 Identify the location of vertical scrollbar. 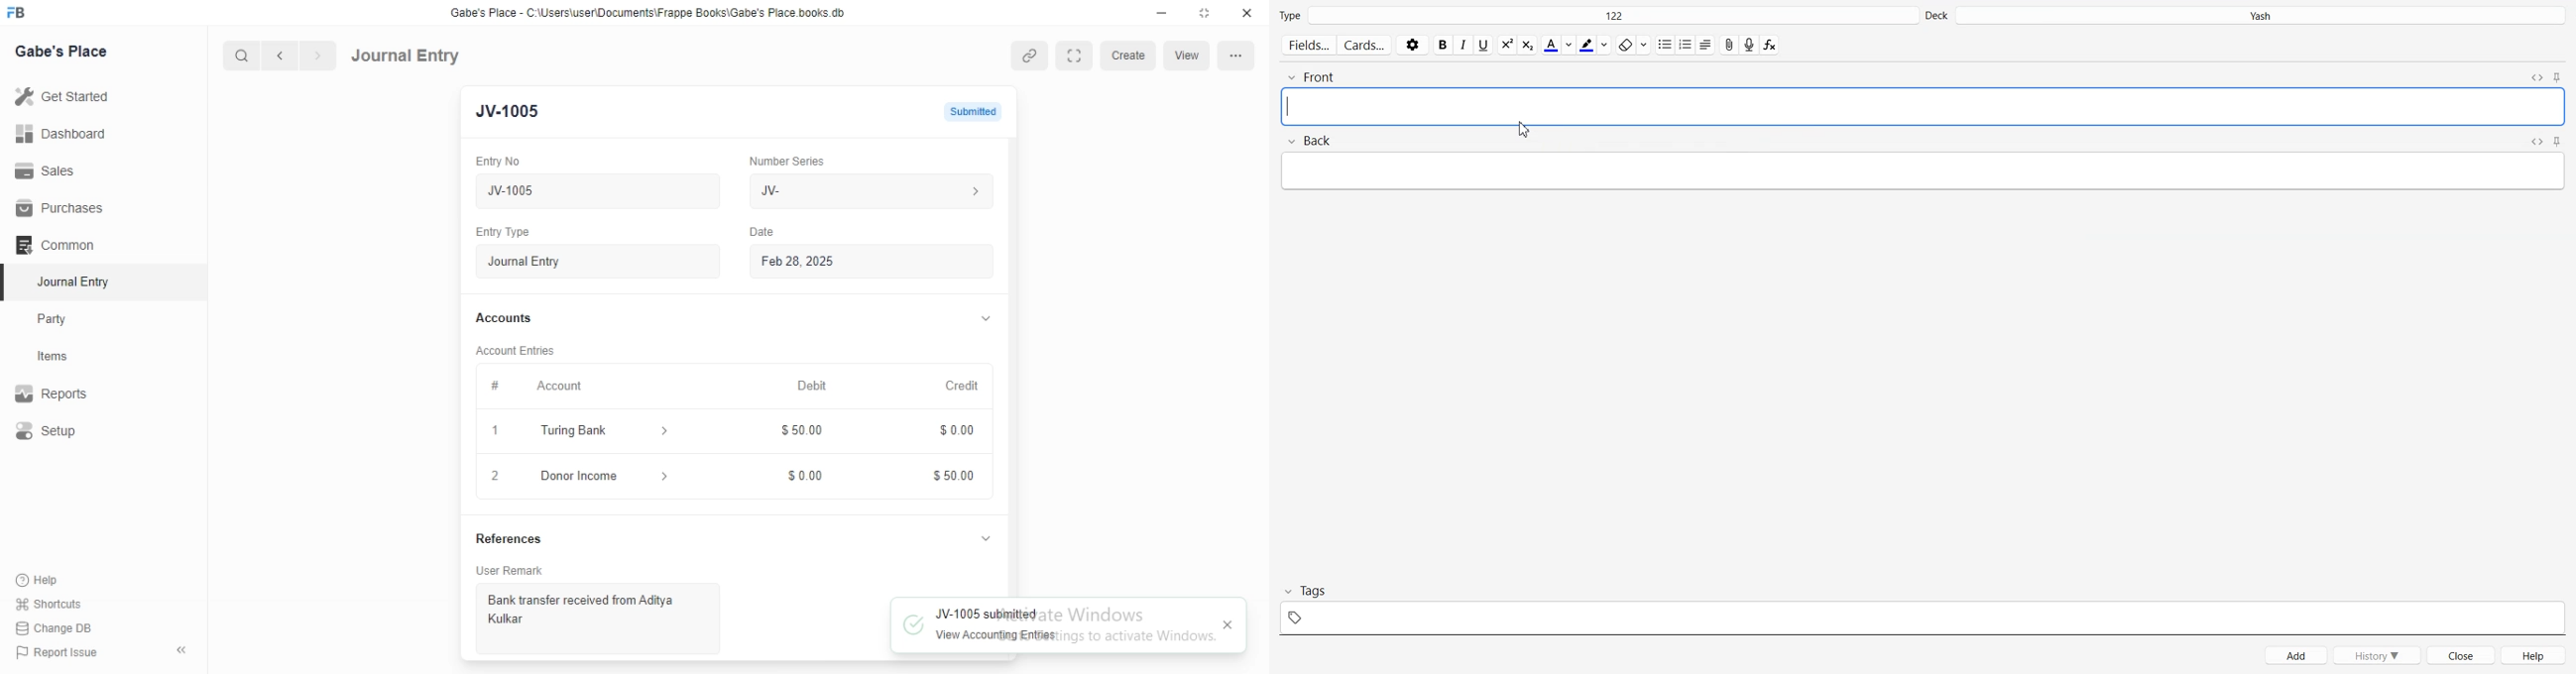
(1013, 347).